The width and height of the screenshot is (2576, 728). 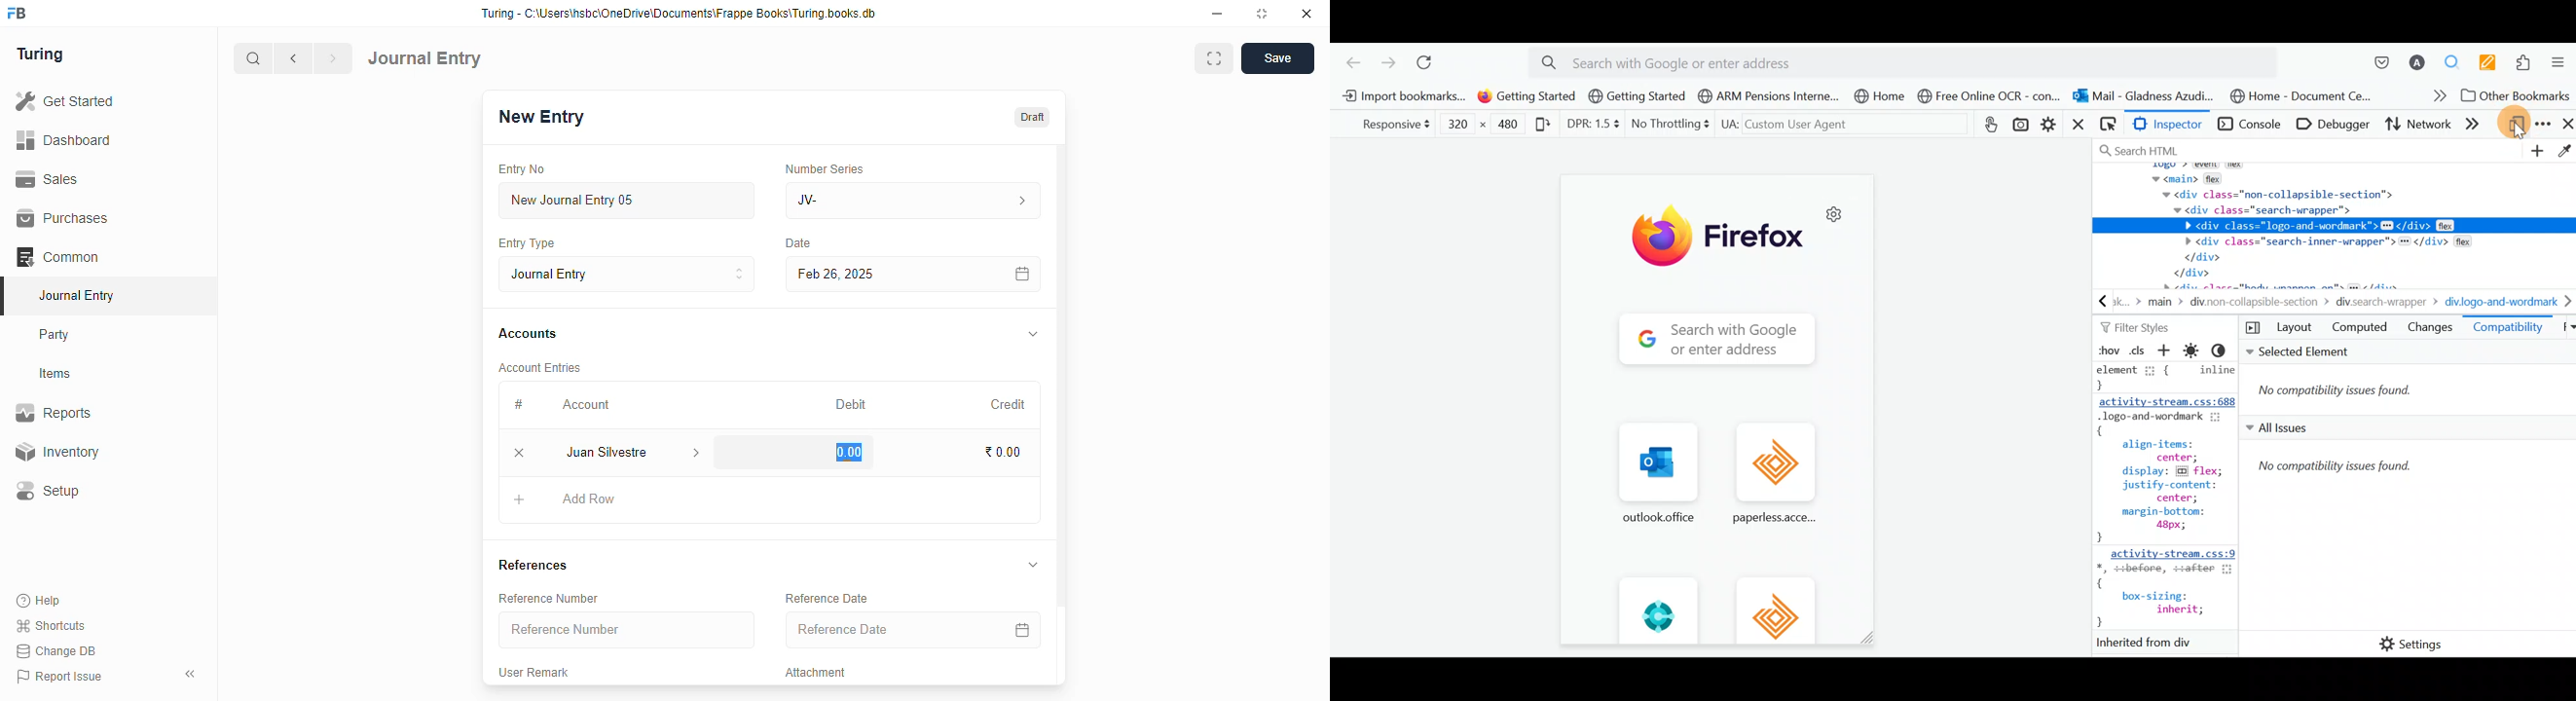 What do you see at coordinates (826, 599) in the screenshot?
I see `reference date` at bounding box center [826, 599].